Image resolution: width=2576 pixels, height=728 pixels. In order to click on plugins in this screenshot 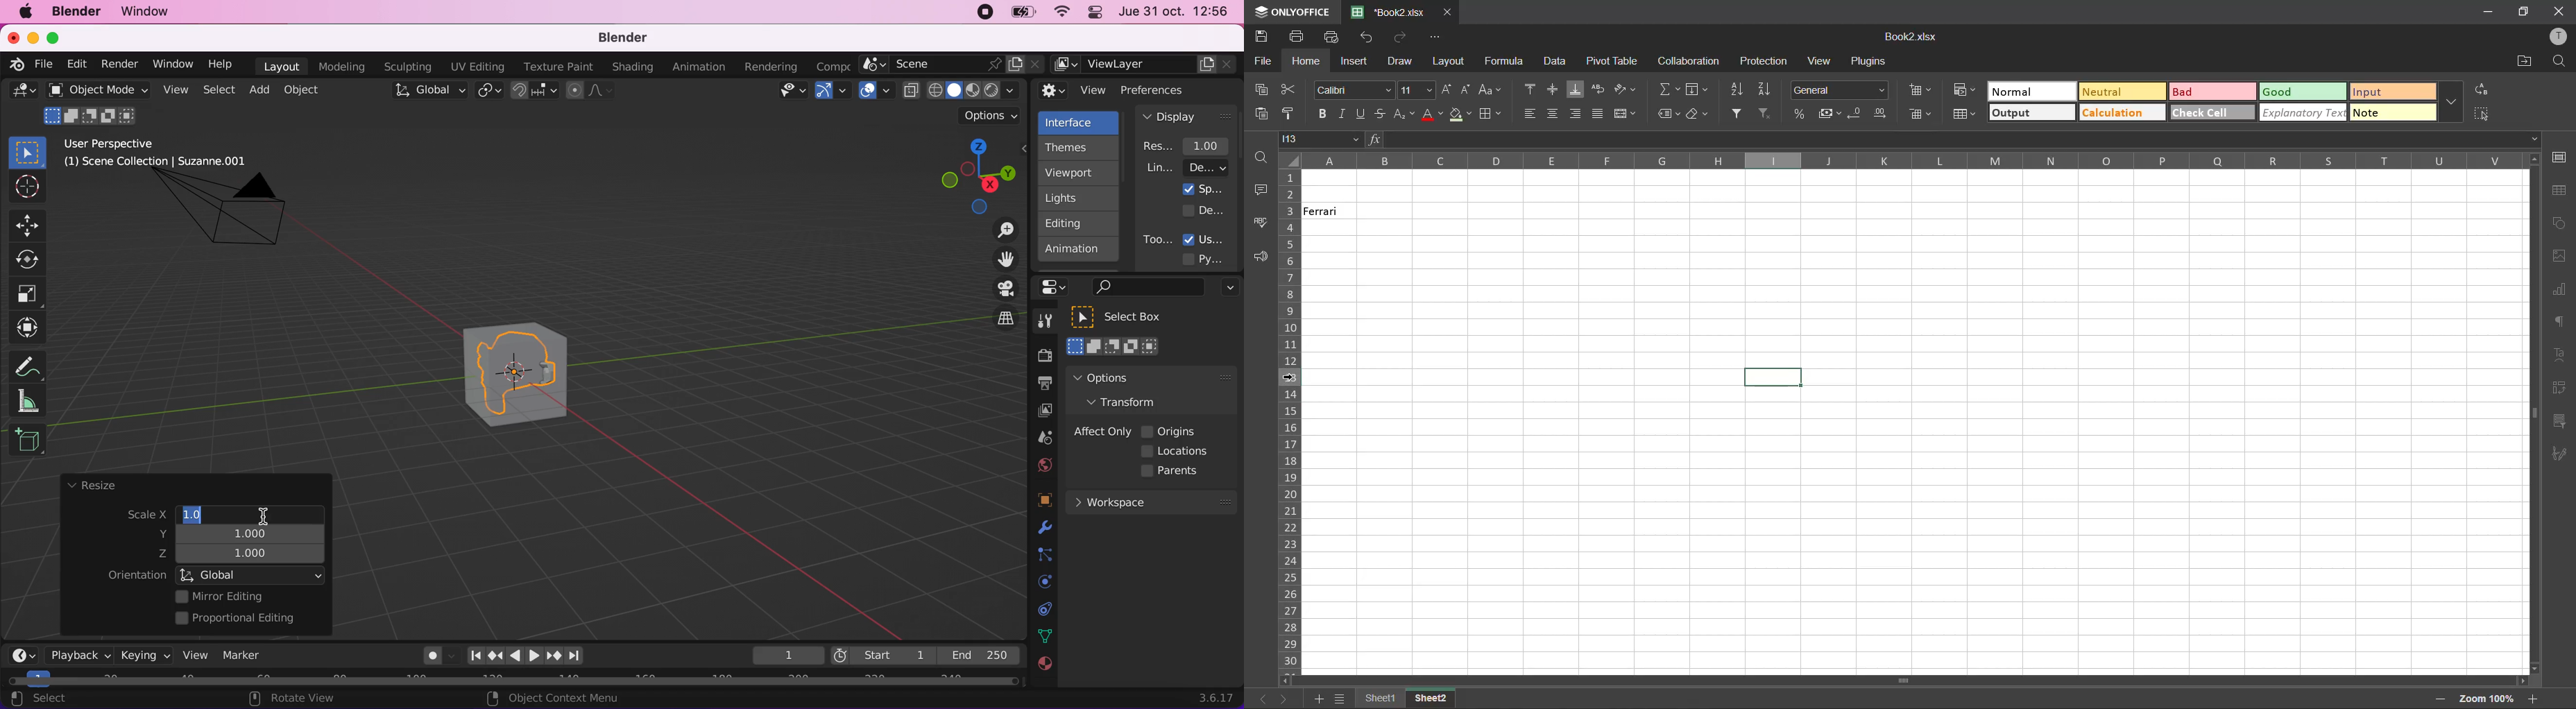, I will do `click(1868, 59)`.